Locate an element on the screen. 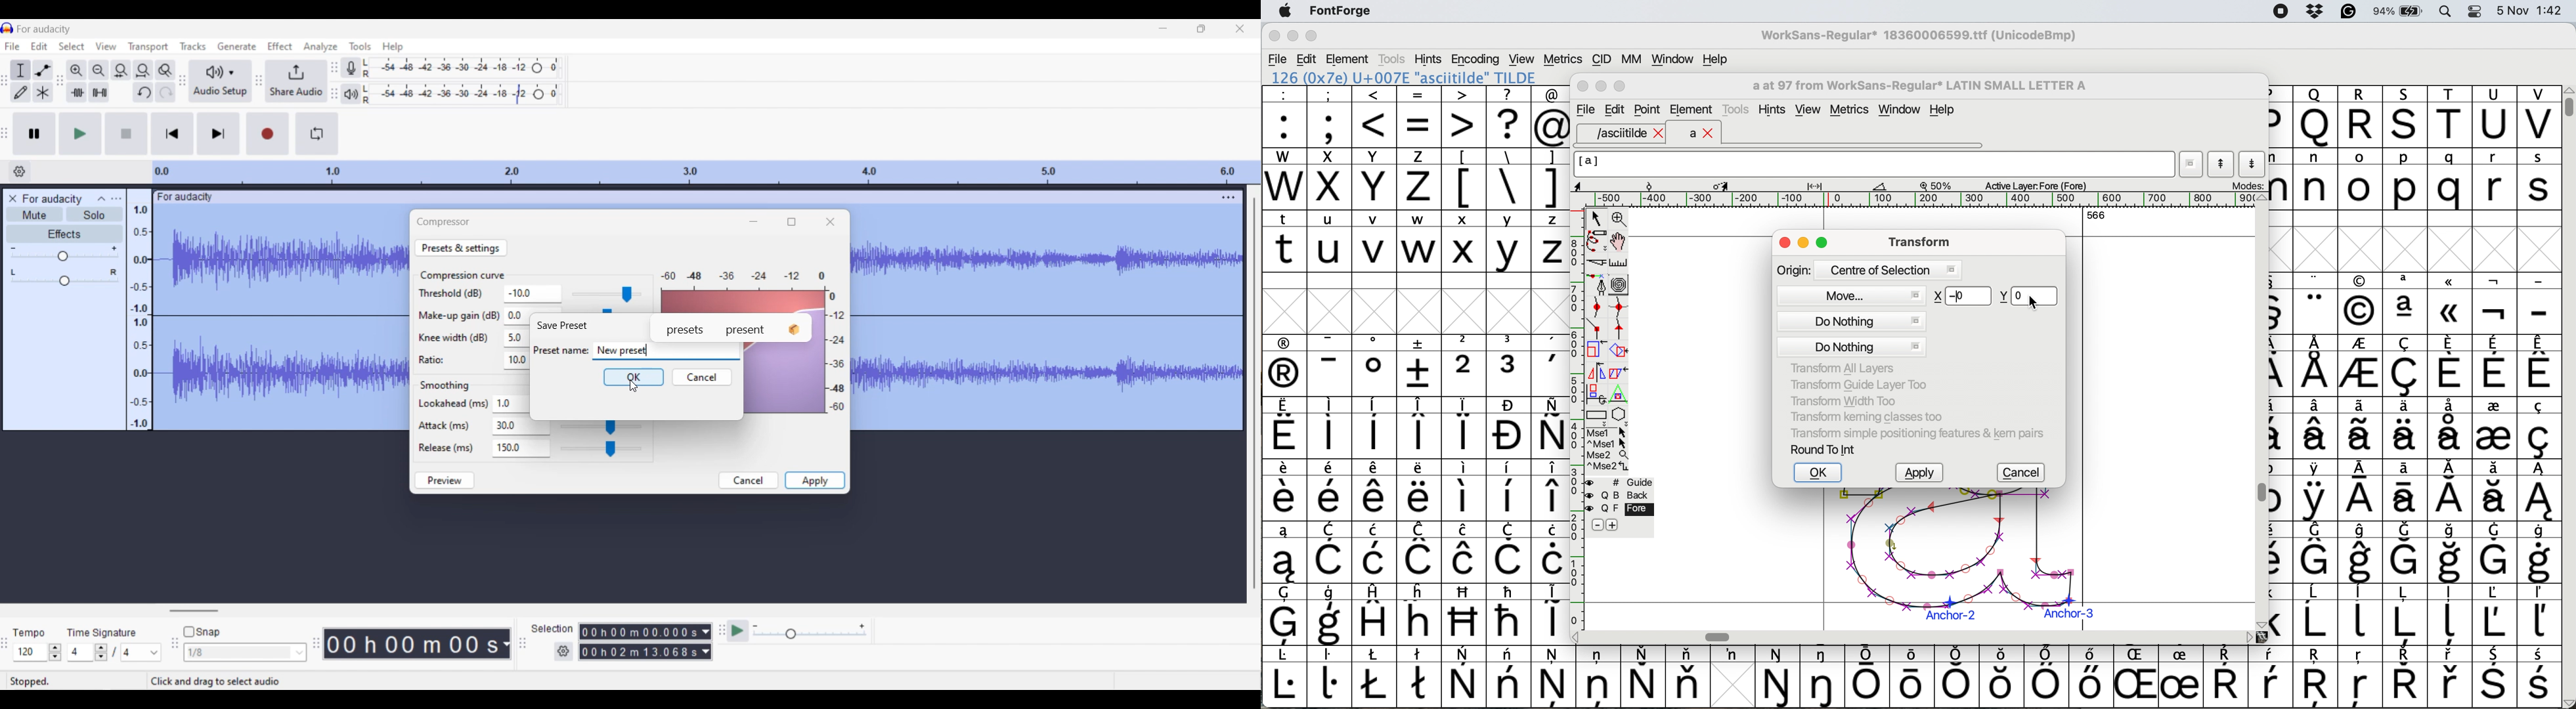 Image resolution: width=2576 pixels, height=728 pixels.  is located at coordinates (2360, 304).